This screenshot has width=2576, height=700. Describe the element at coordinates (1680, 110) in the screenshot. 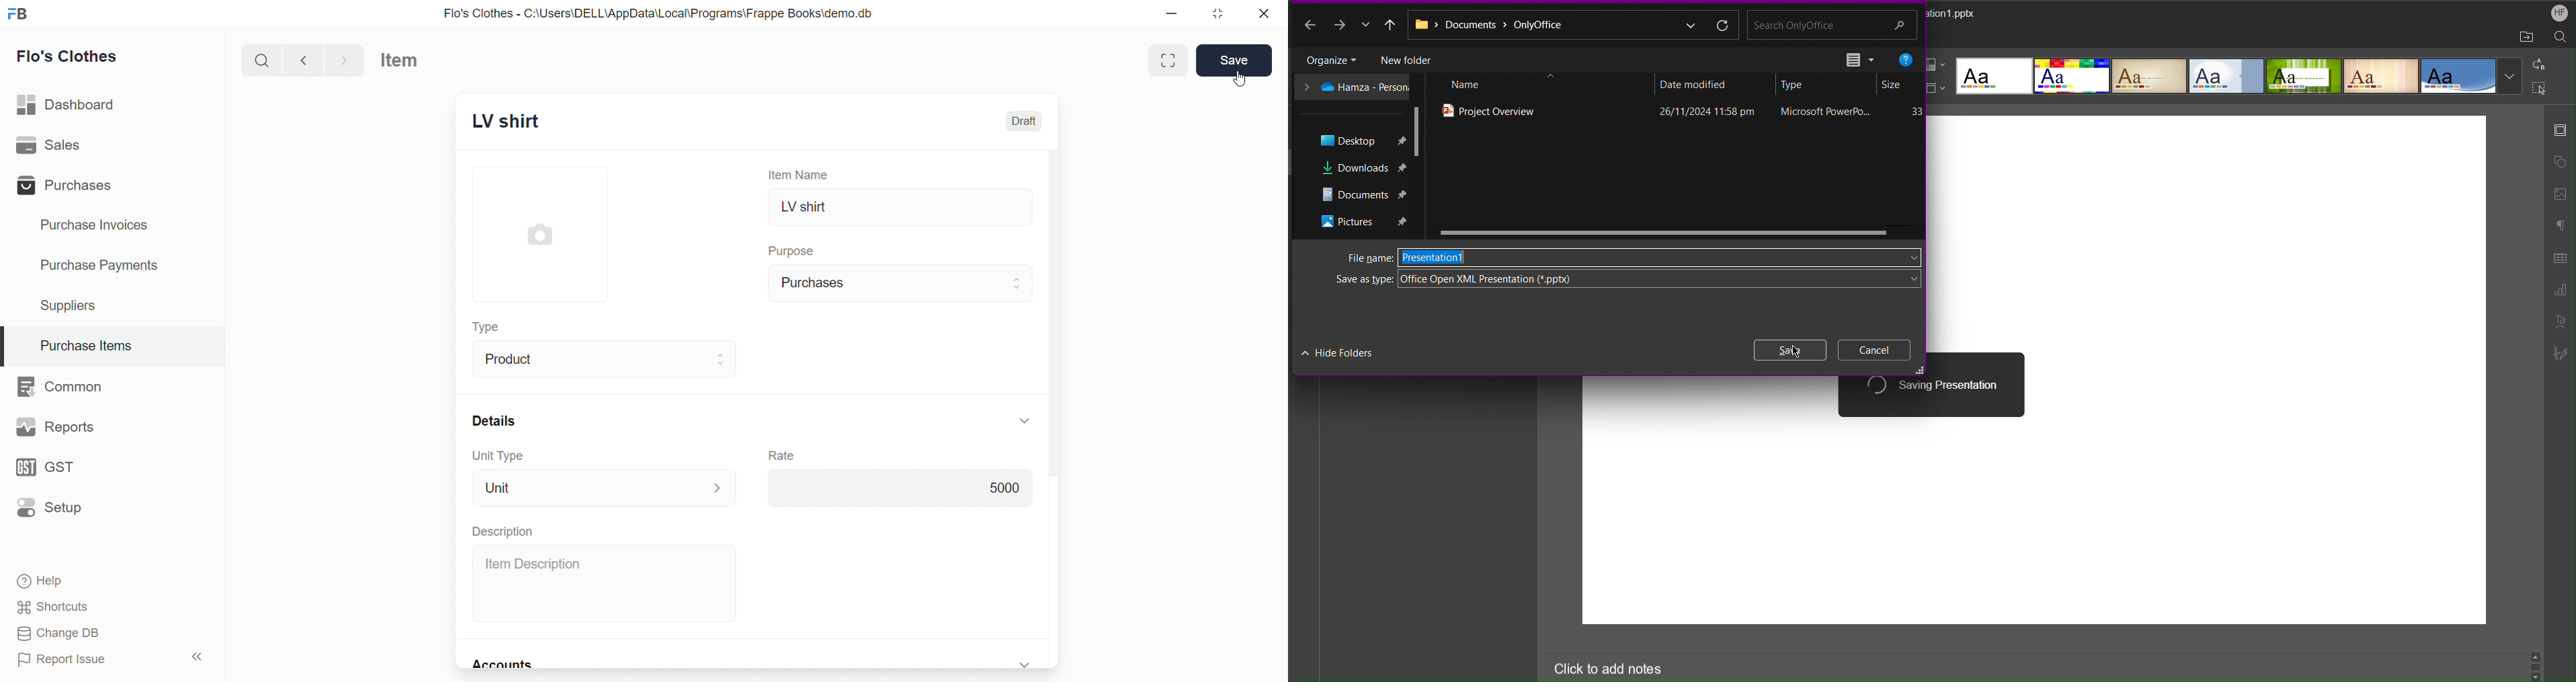

I see `Project Overview` at that location.